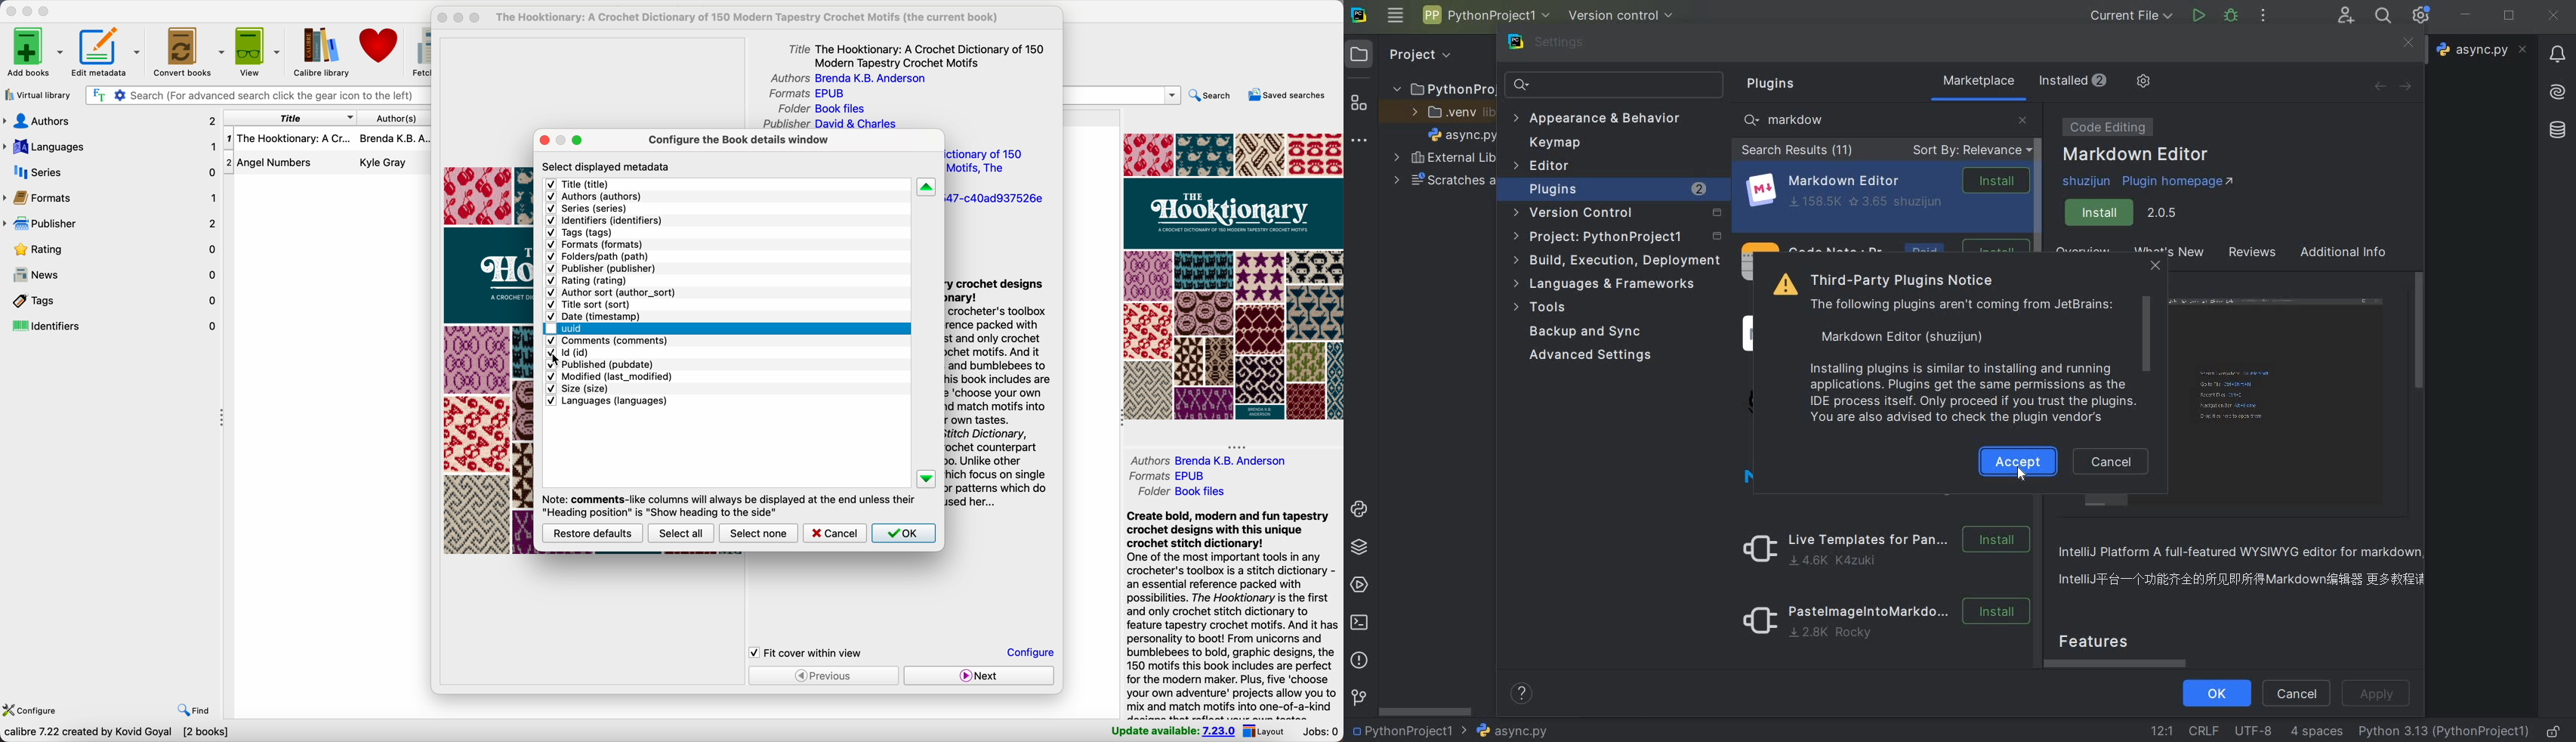  Describe the element at coordinates (594, 533) in the screenshot. I see `restore defaults` at that location.